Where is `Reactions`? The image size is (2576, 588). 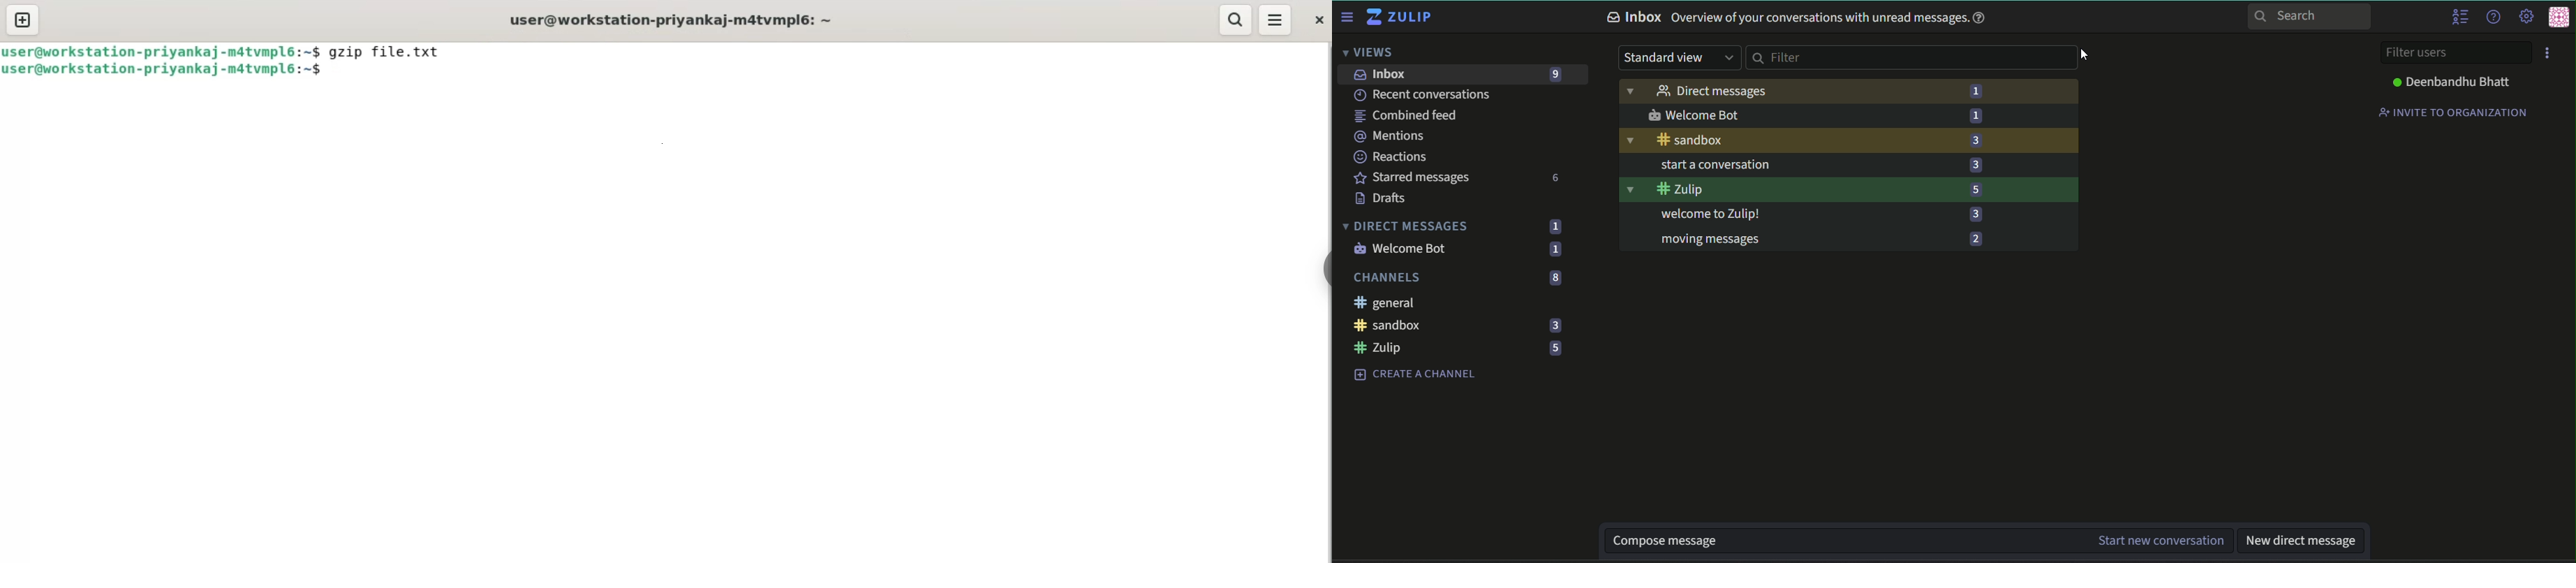
Reactions is located at coordinates (1392, 157).